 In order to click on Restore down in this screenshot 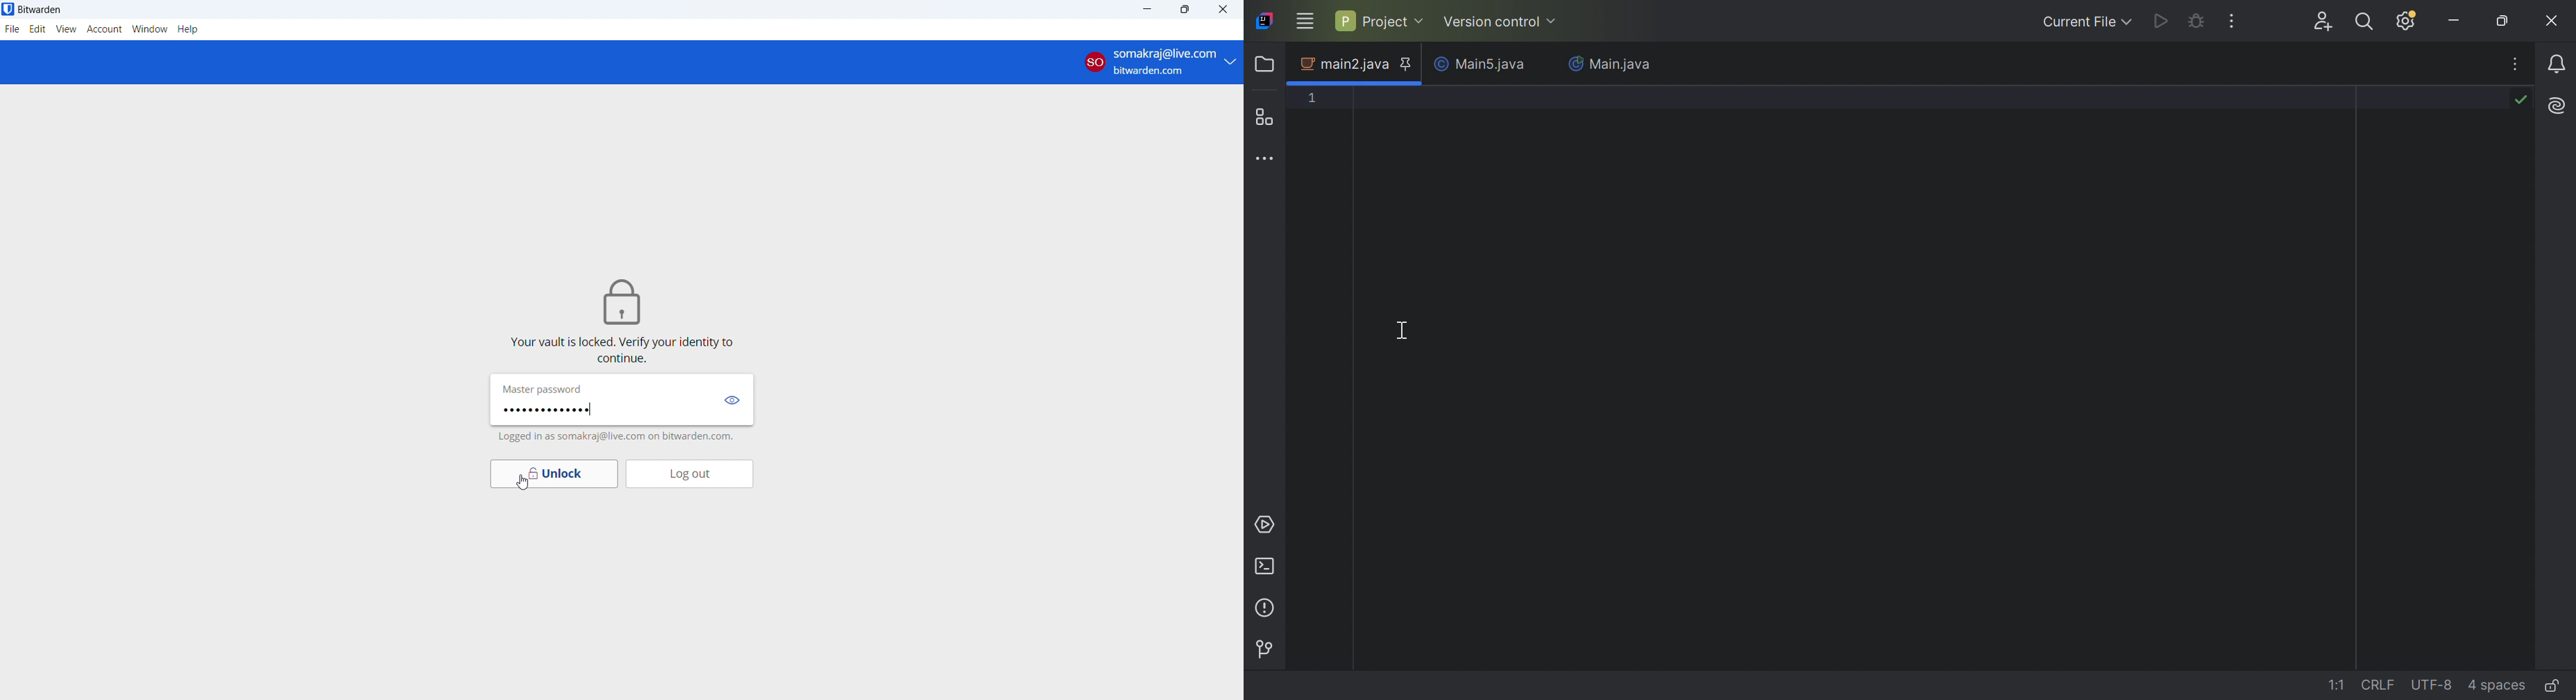, I will do `click(2503, 21)`.